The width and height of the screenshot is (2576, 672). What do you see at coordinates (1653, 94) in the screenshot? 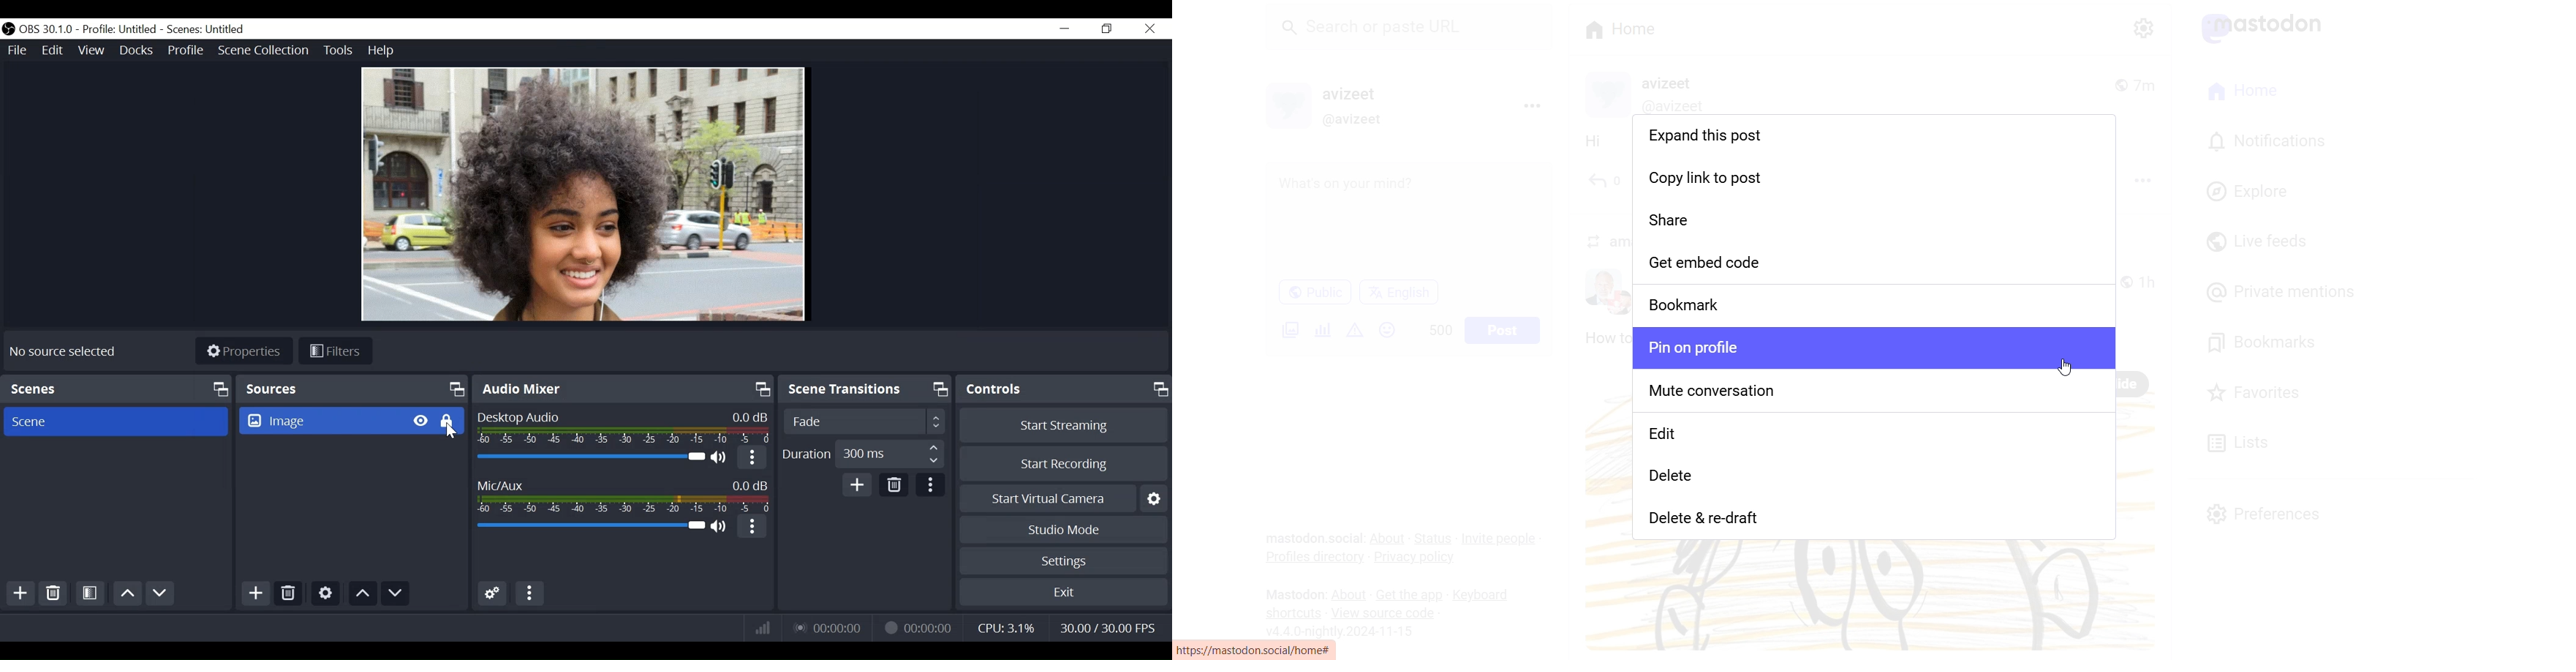
I see `User Details and Profile Picture` at bounding box center [1653, 94].